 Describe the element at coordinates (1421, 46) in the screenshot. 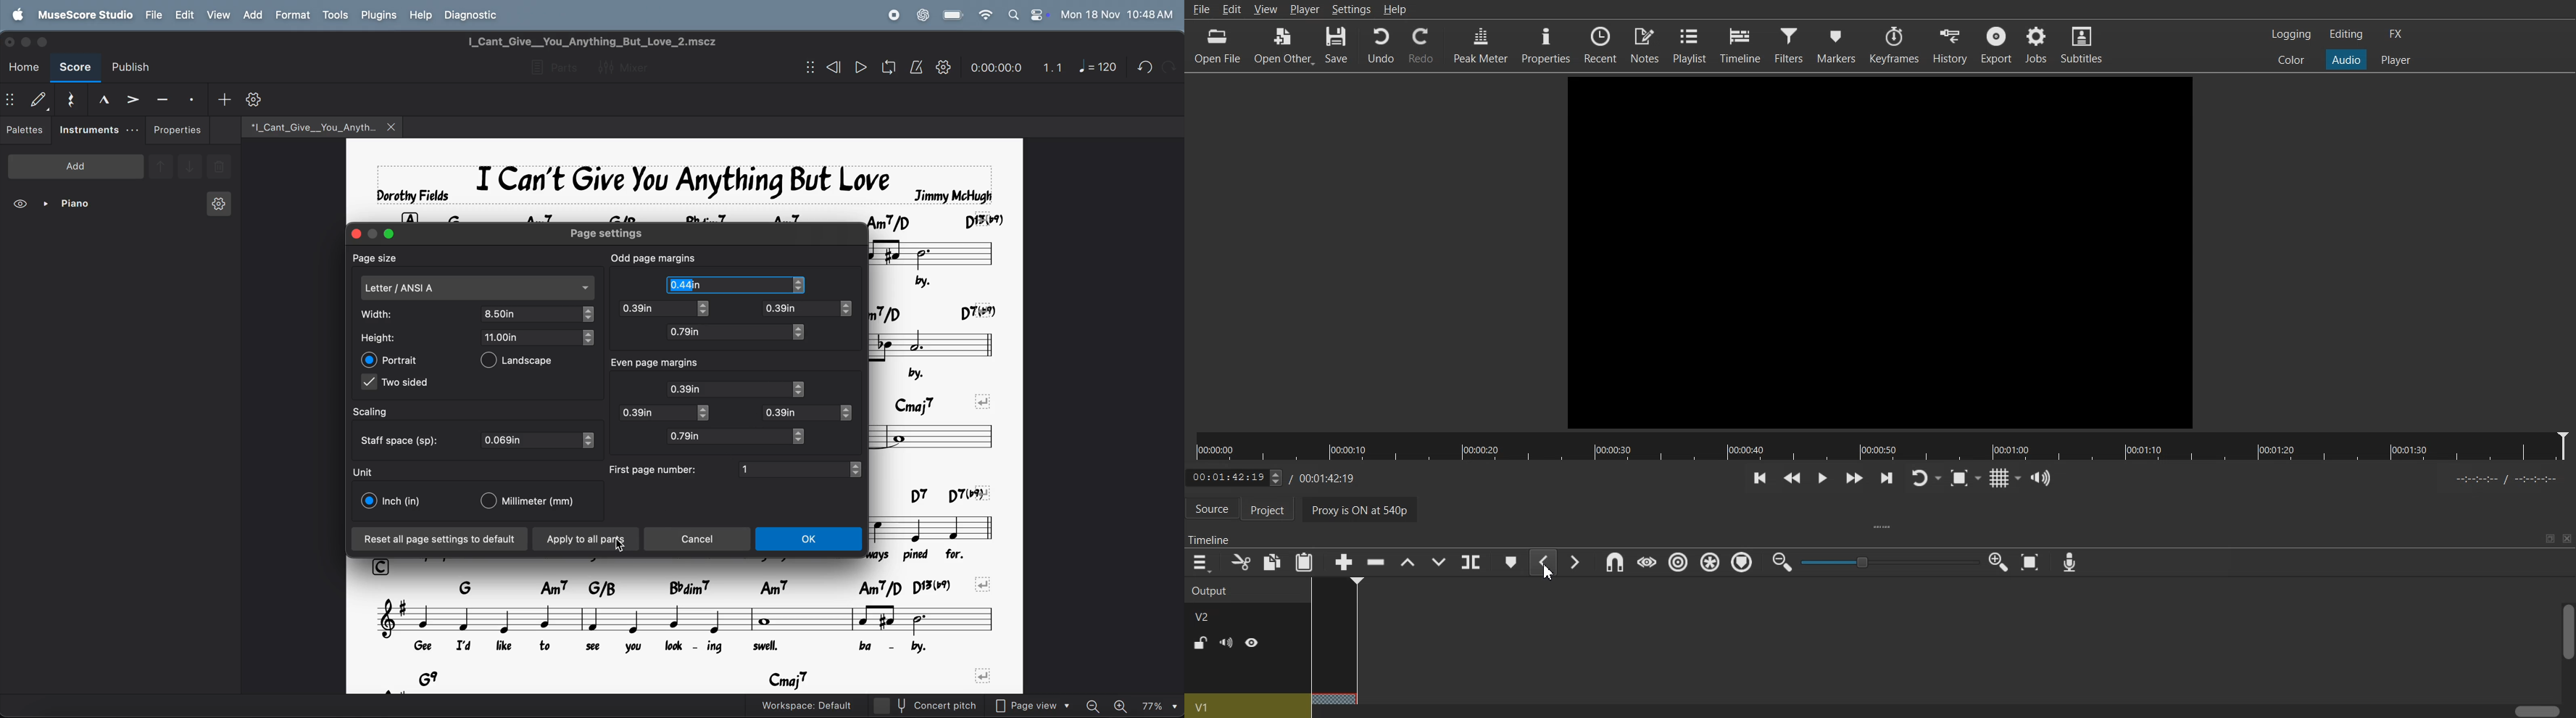

I see `Redo` at that location.